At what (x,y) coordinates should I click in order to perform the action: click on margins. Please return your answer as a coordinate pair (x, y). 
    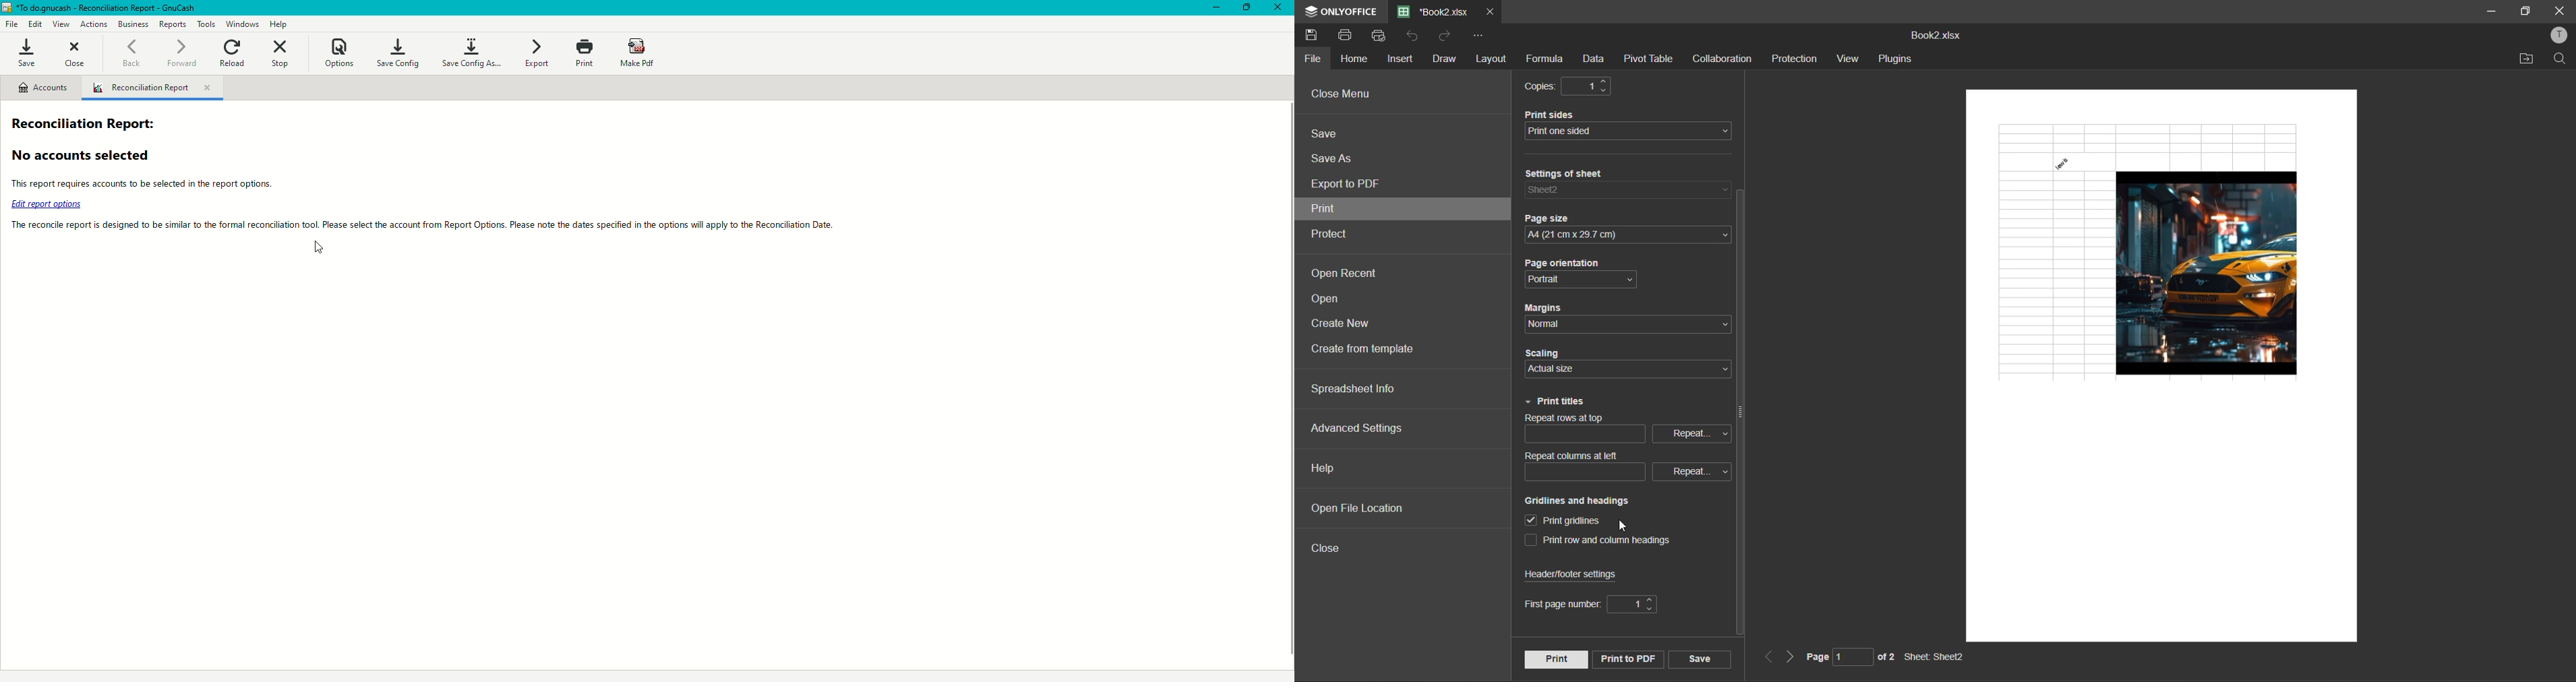
    Looking at the image, I should click on (1545, 308).